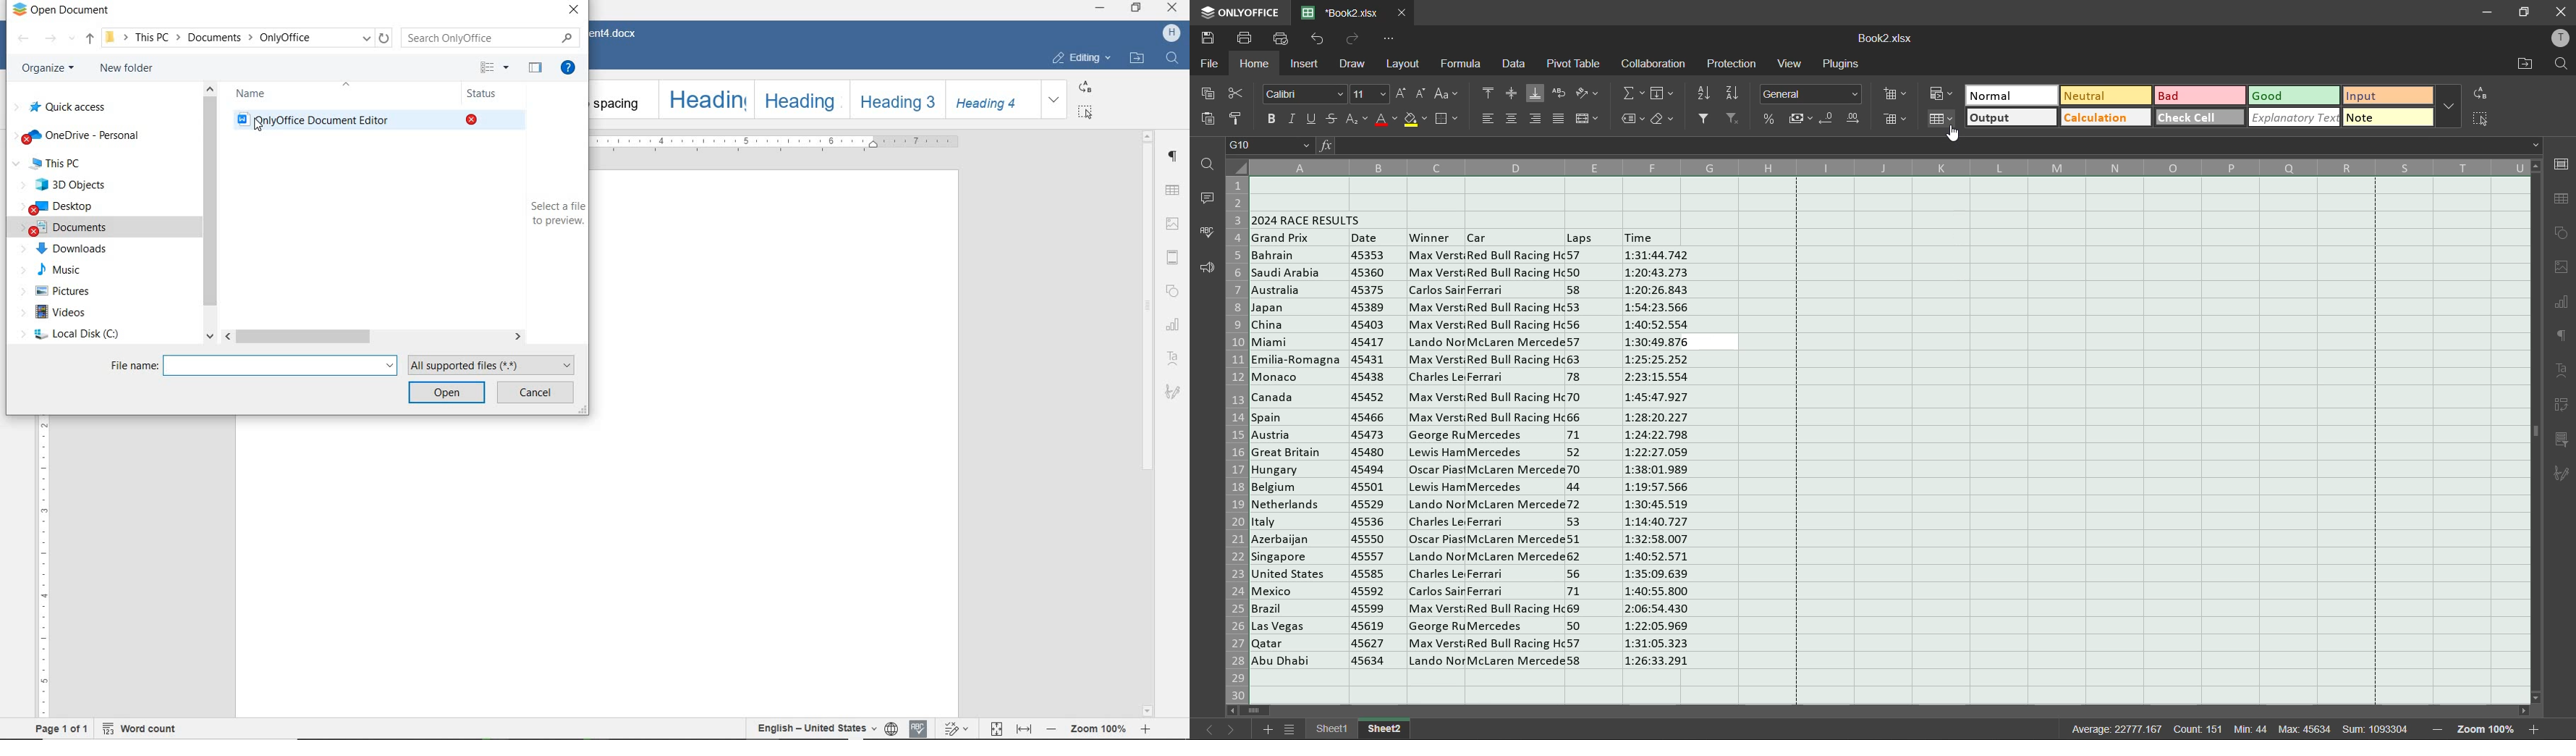 The height and width of the screenshot is (756, 2576). Describe the element at coordinates (2480, 122) in the screenshot. I see `select cells` at that location.